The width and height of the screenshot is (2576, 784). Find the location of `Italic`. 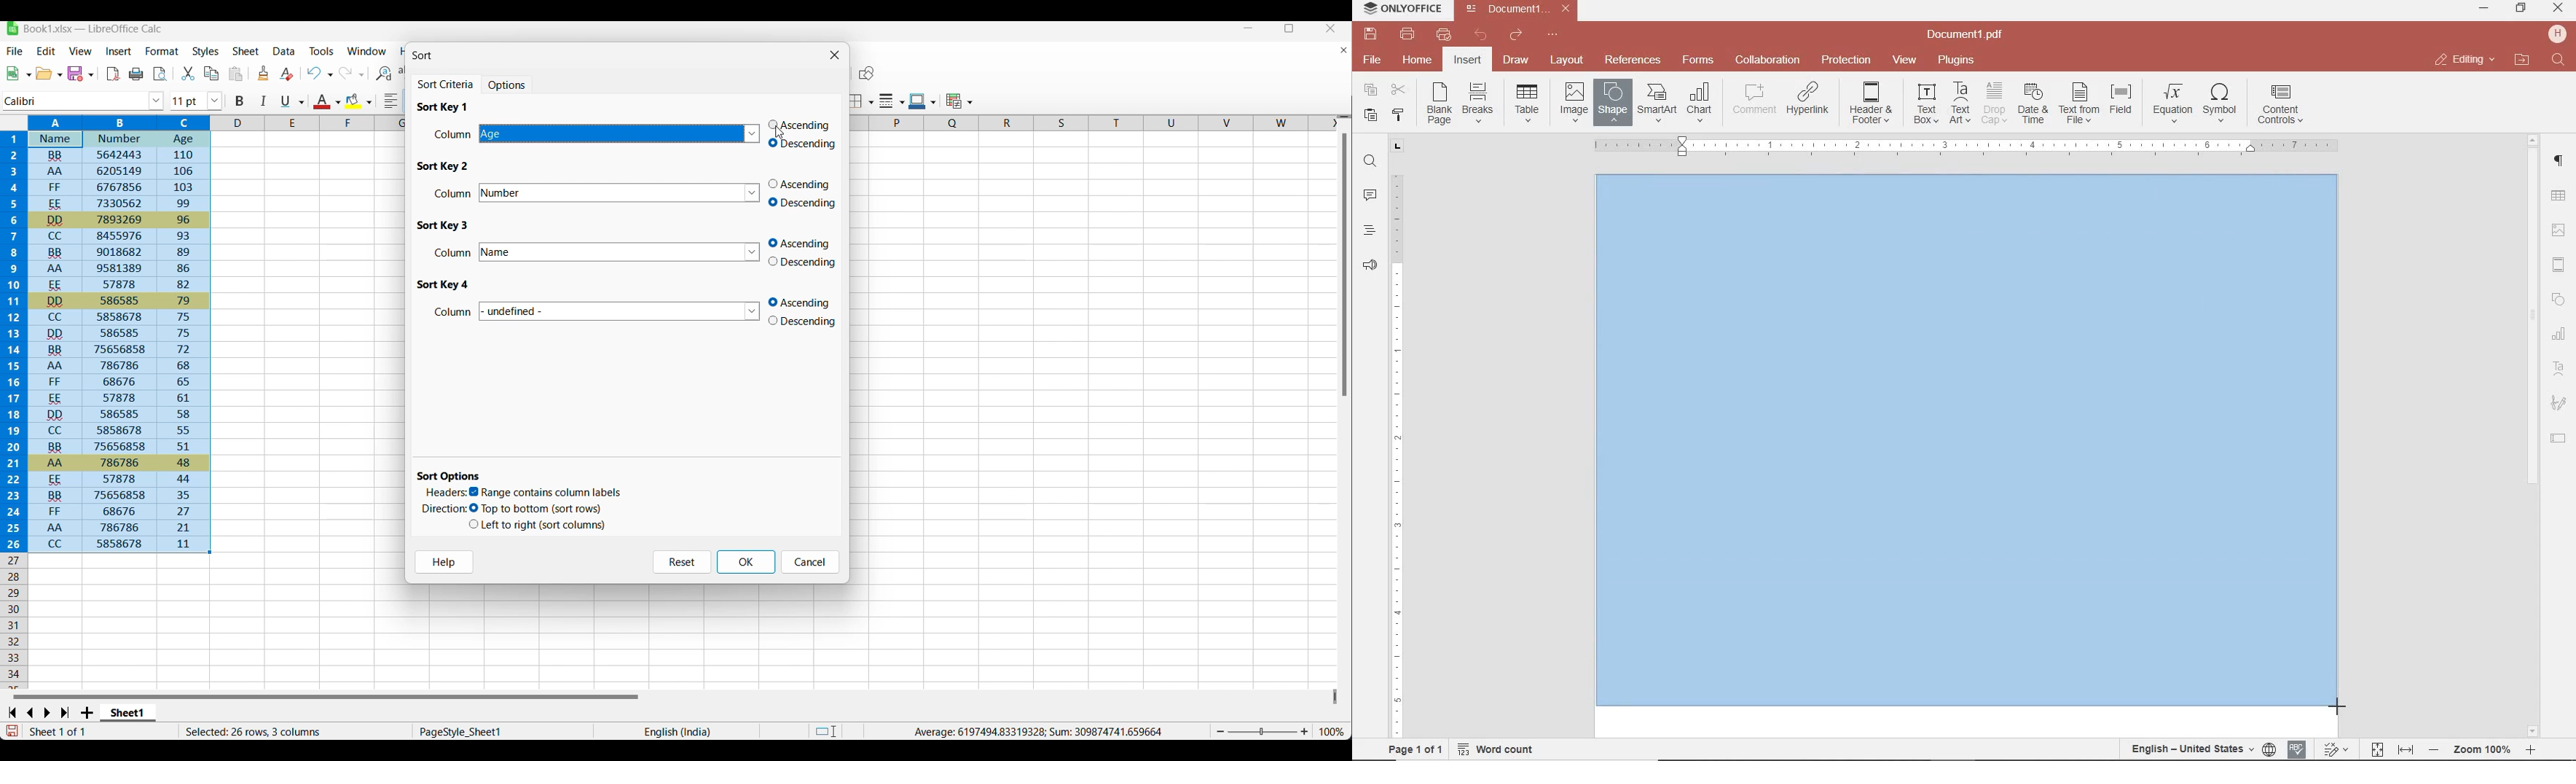

Italic is located at coordinates (264, 101).